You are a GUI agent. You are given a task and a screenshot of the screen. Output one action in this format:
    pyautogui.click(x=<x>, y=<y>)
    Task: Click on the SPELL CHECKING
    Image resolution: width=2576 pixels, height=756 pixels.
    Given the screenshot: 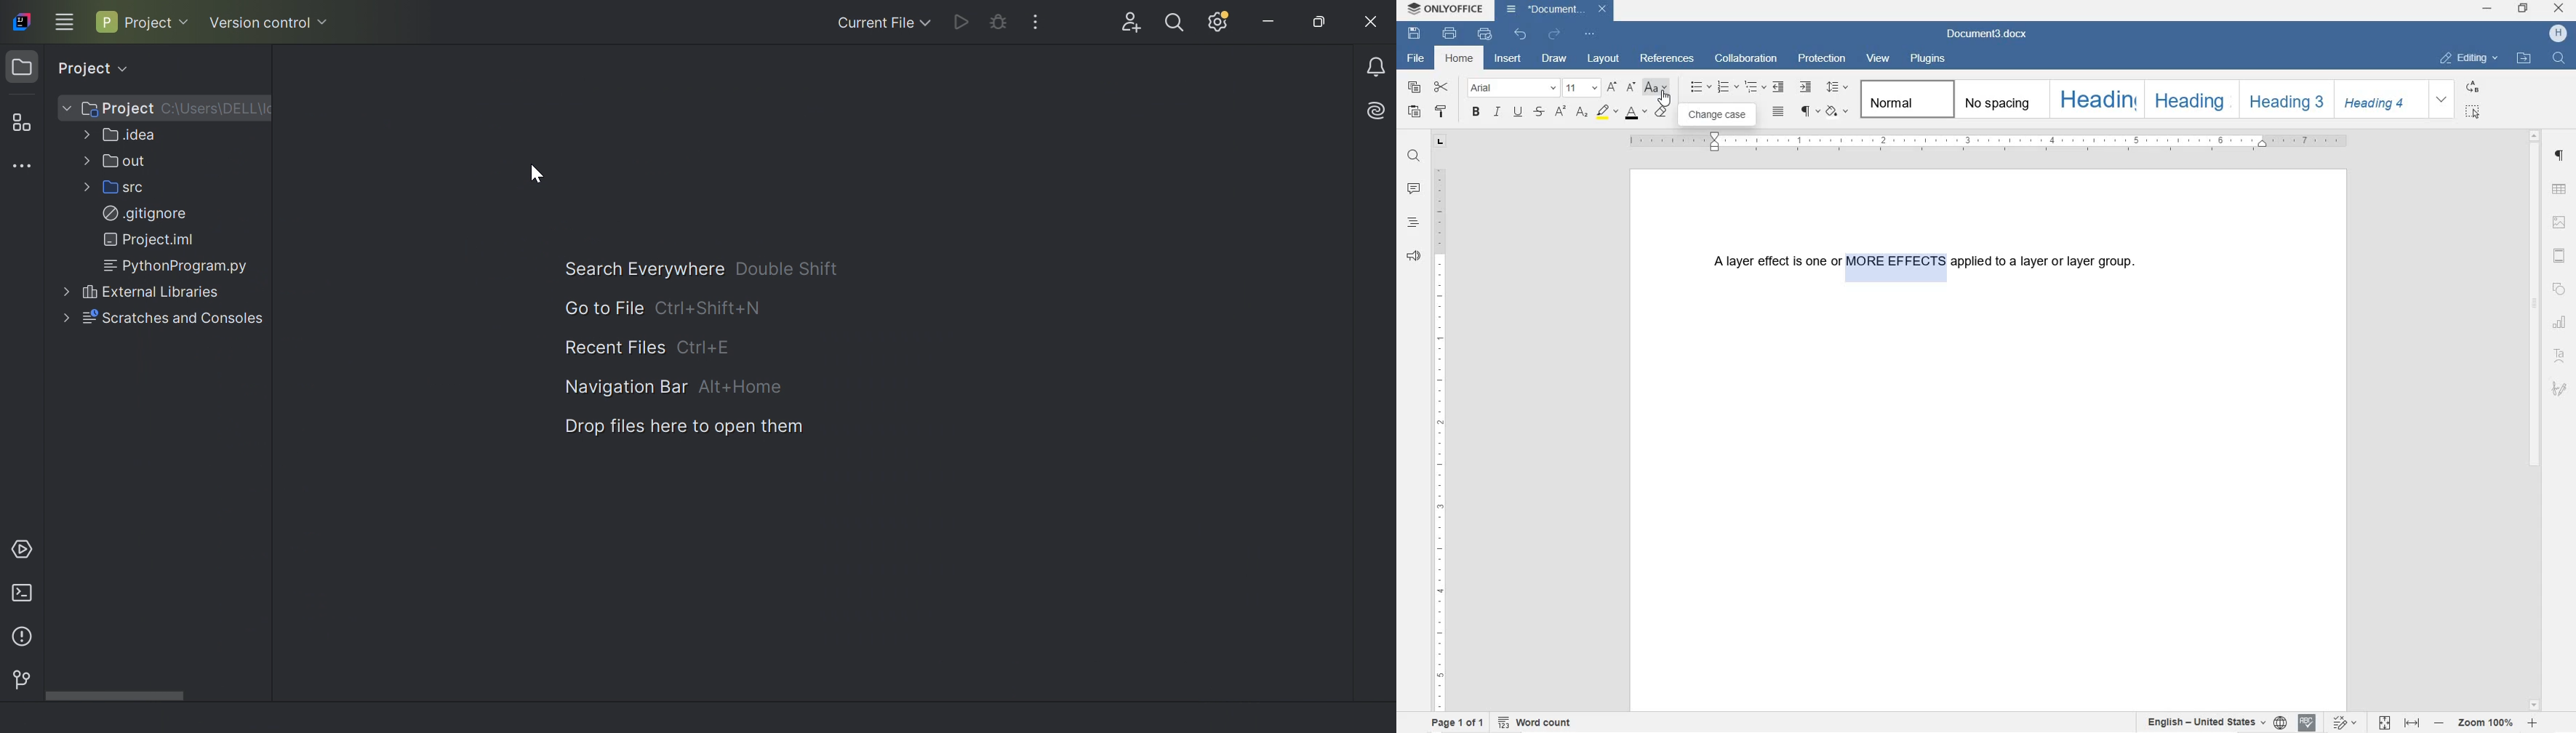 What is the action you would take?
    pyautogui.click(x=2308, y=722)
    